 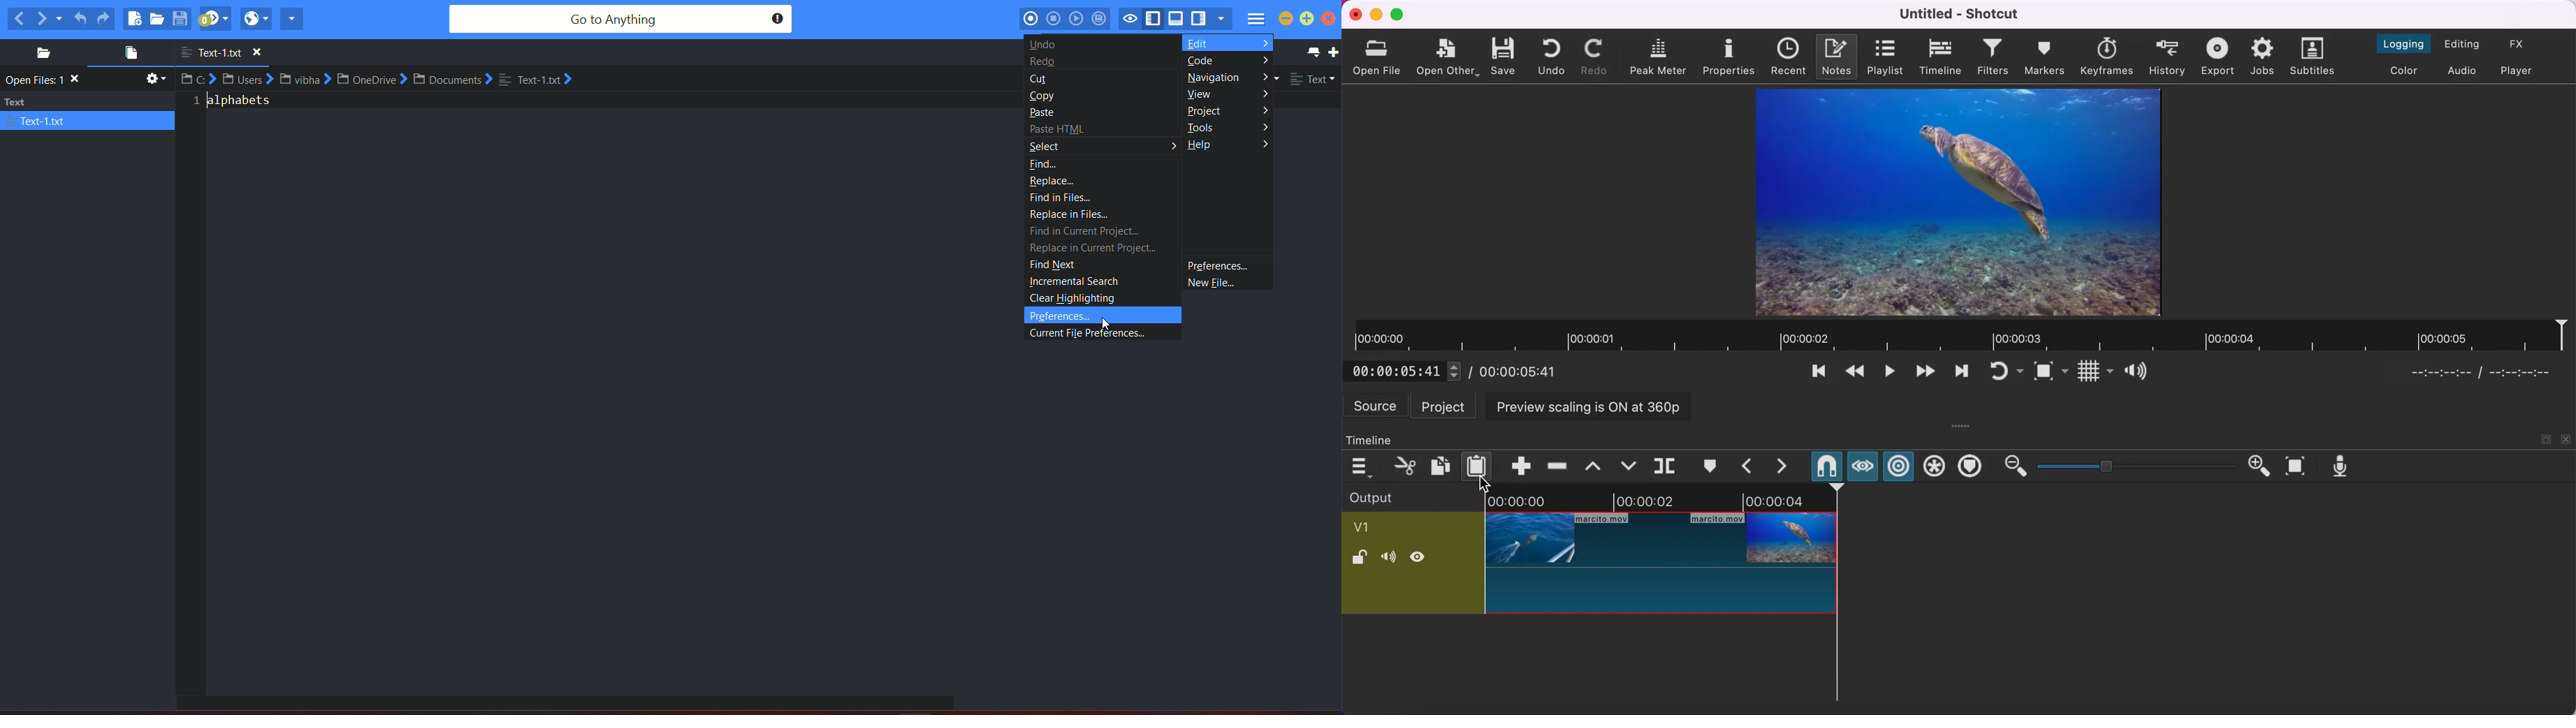 I want to click on project, so click(x=1445, y=406).